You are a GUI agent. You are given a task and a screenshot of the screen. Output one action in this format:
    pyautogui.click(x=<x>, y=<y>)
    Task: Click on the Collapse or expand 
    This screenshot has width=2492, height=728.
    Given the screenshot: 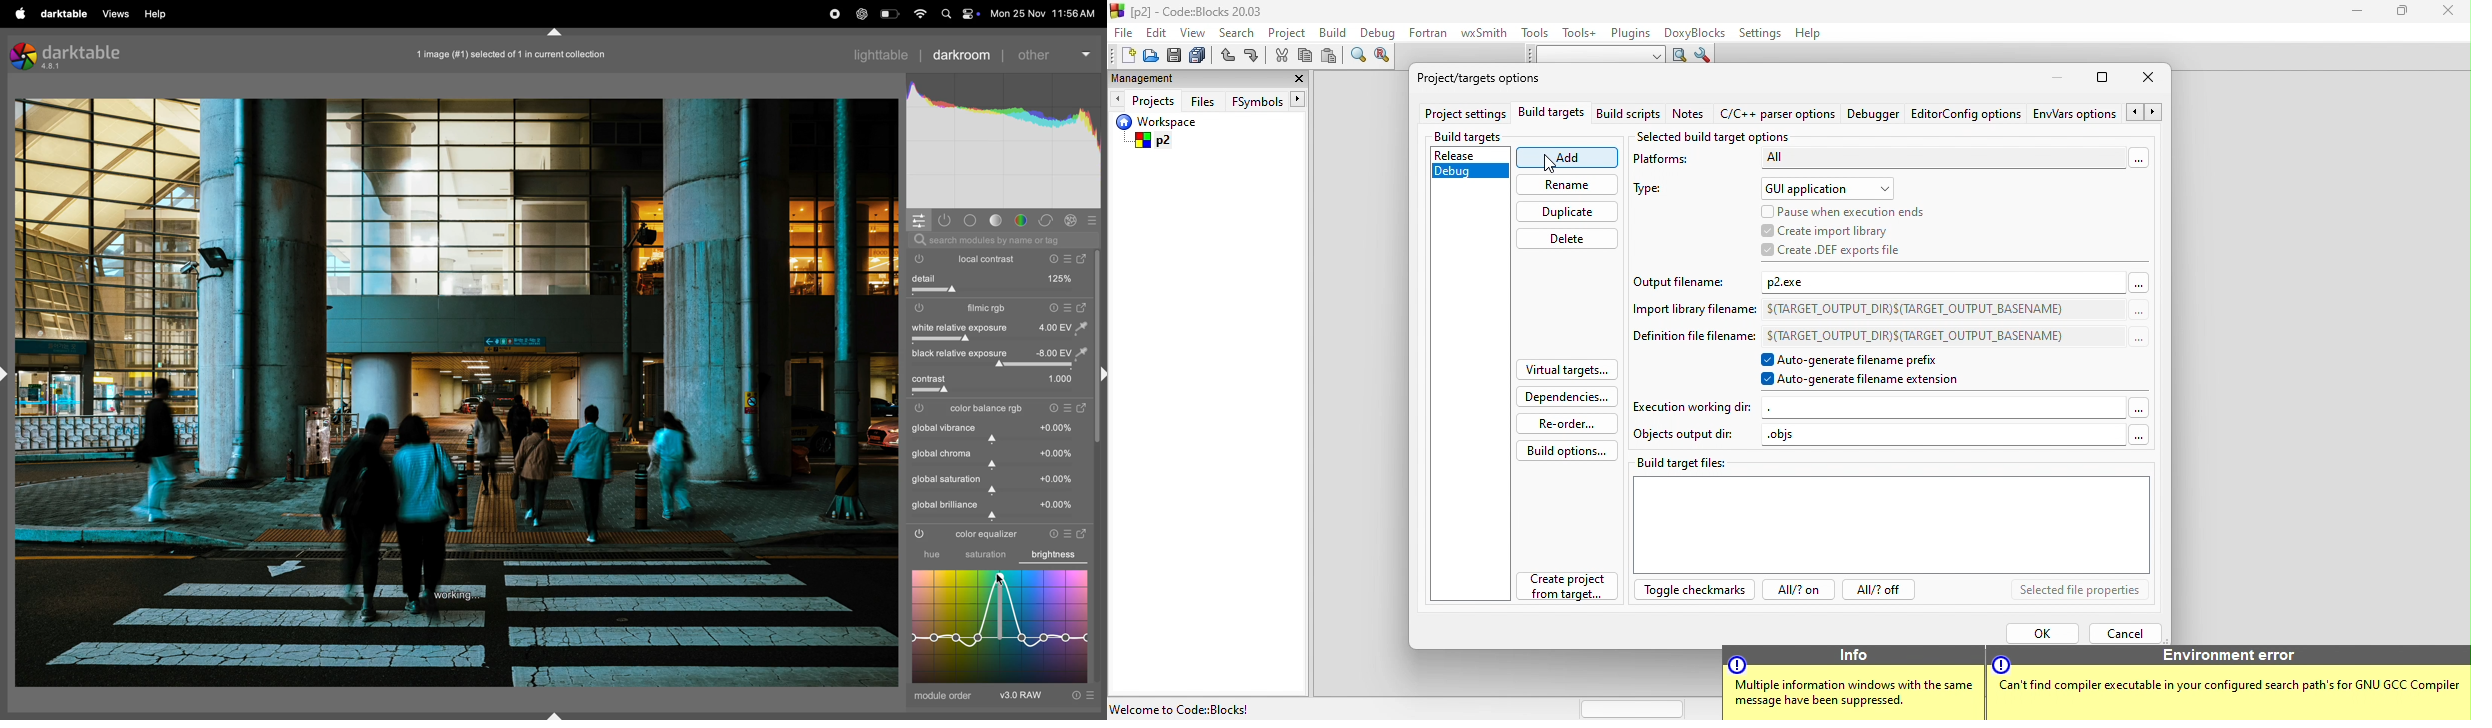 What is the action you would take?
    pyautogui.click(x=7, y=374)
    